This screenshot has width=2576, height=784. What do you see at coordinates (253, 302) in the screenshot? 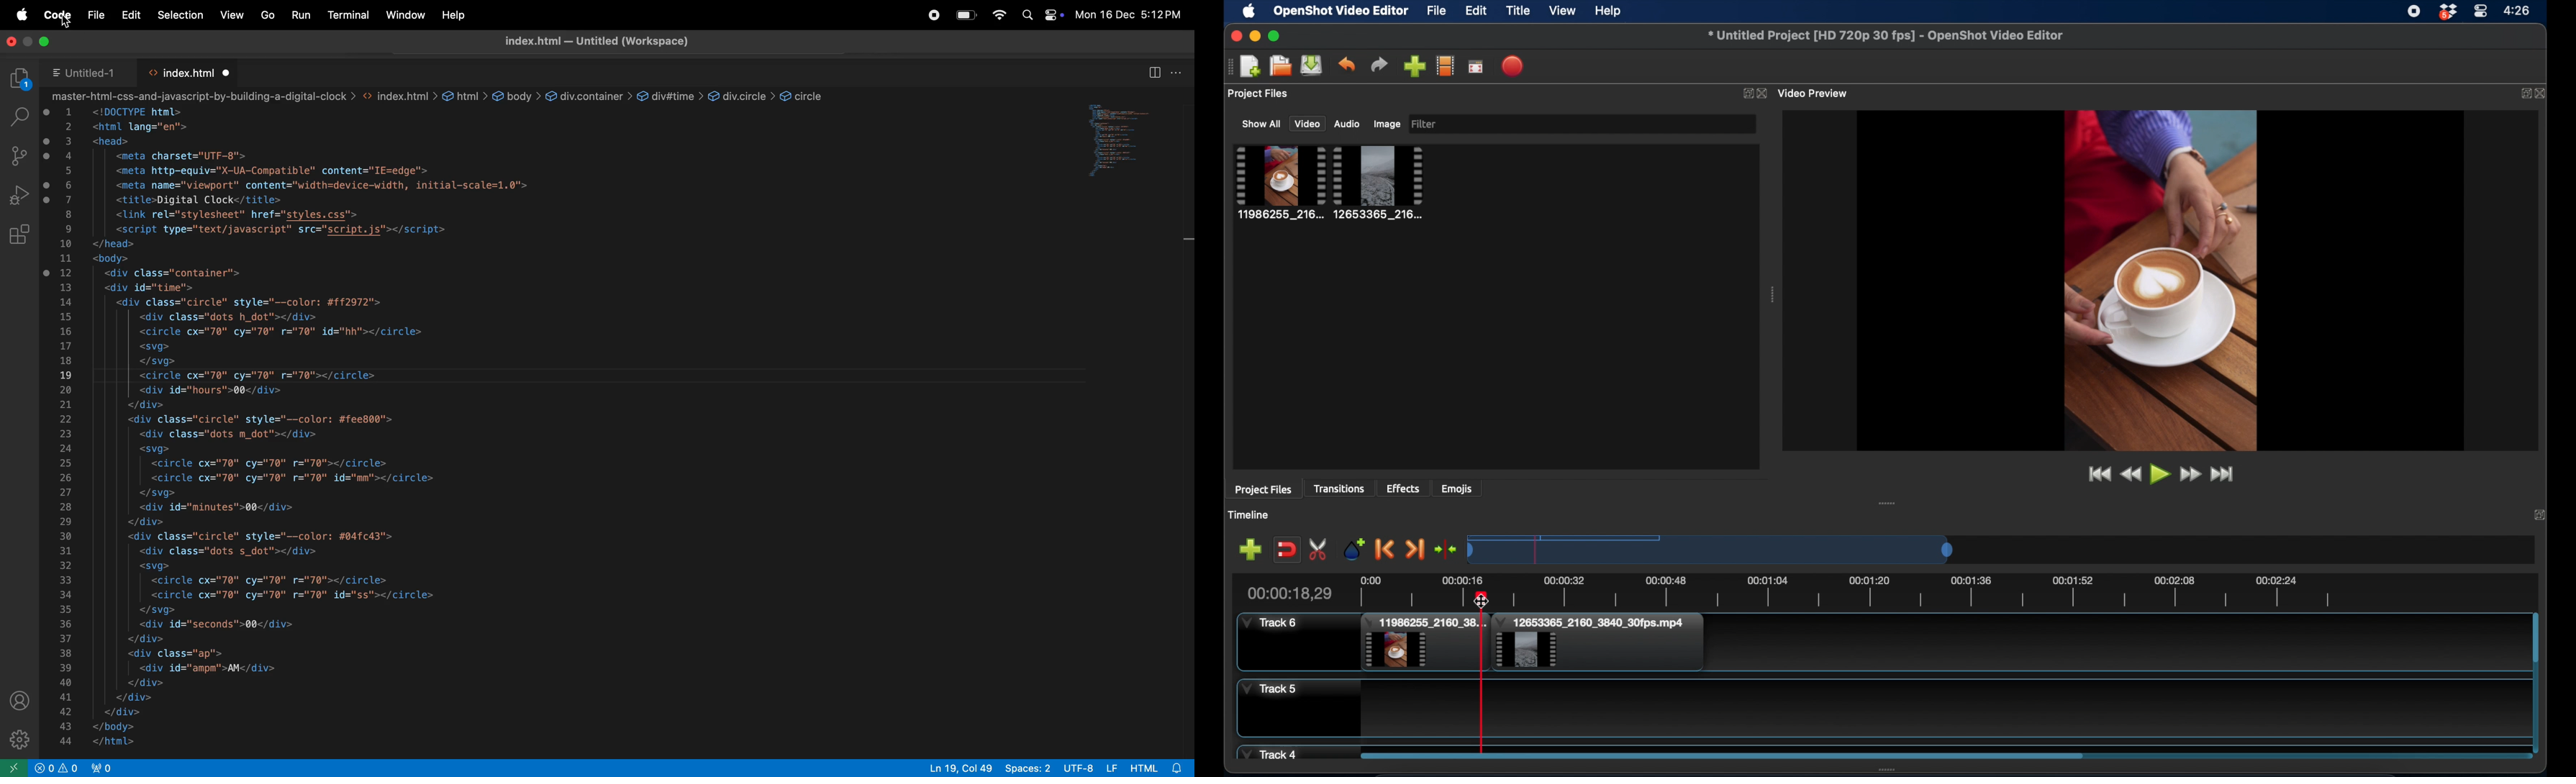
I see `<div class="circle" style="--color: #ff2972">` at bounding box center [253, 302].